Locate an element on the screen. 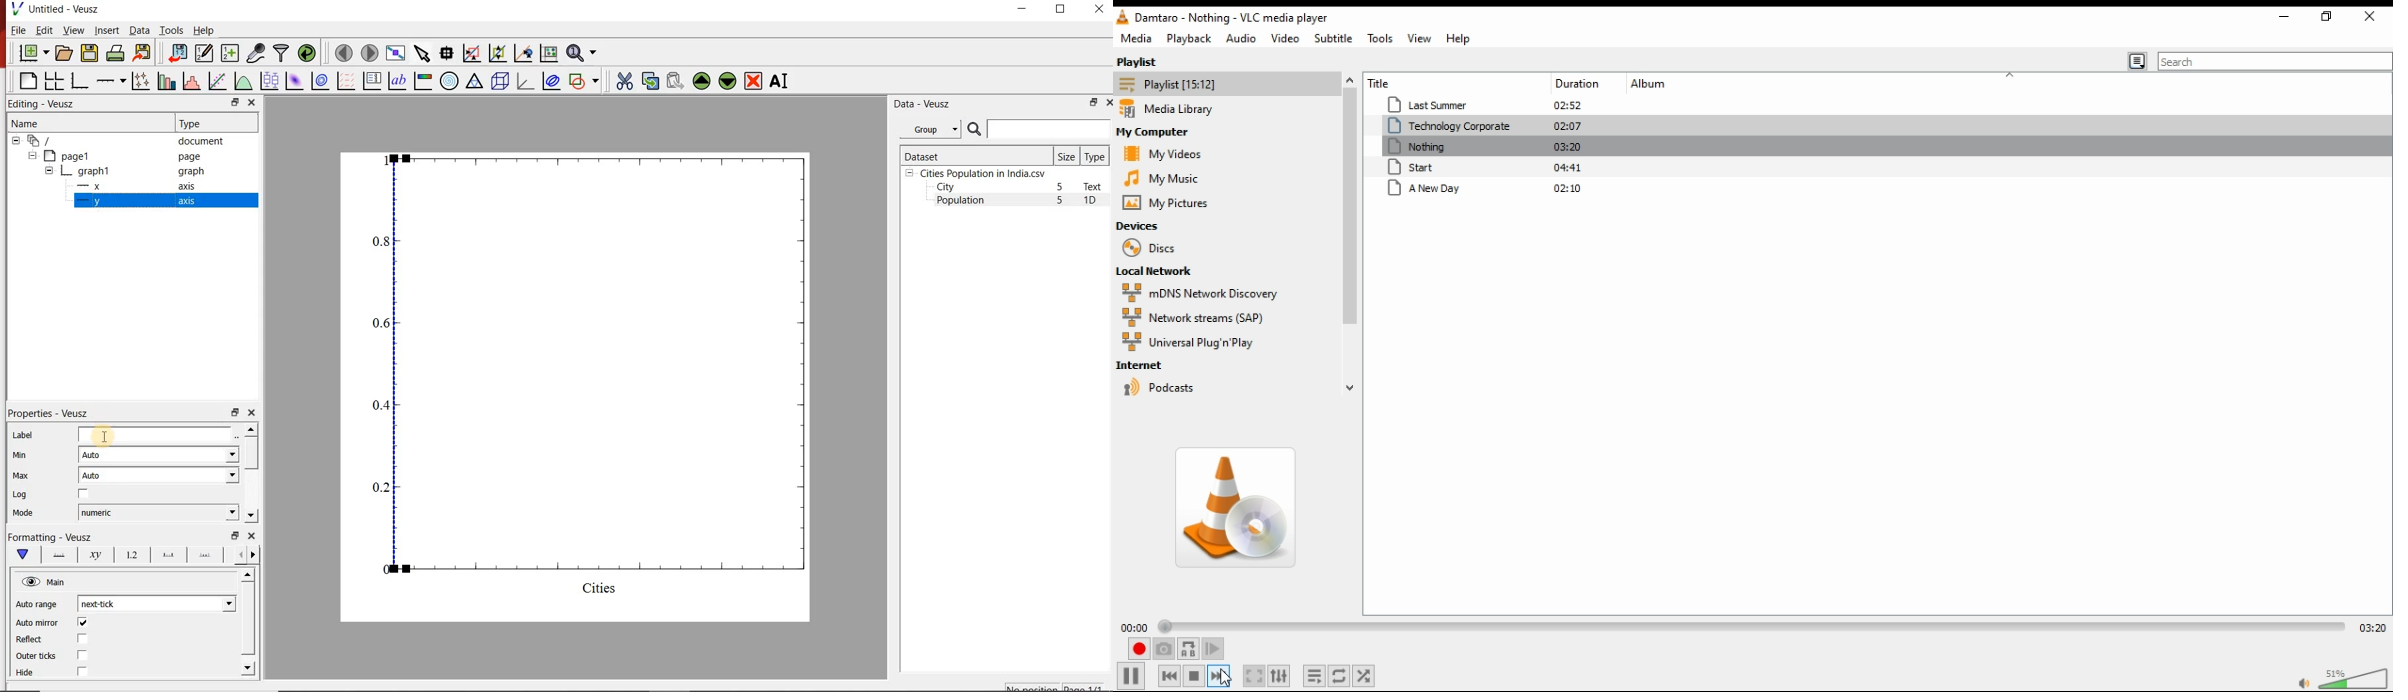 The height and width of the screenshot is (700, 2408). internet is located at coordinates (1143, 367).